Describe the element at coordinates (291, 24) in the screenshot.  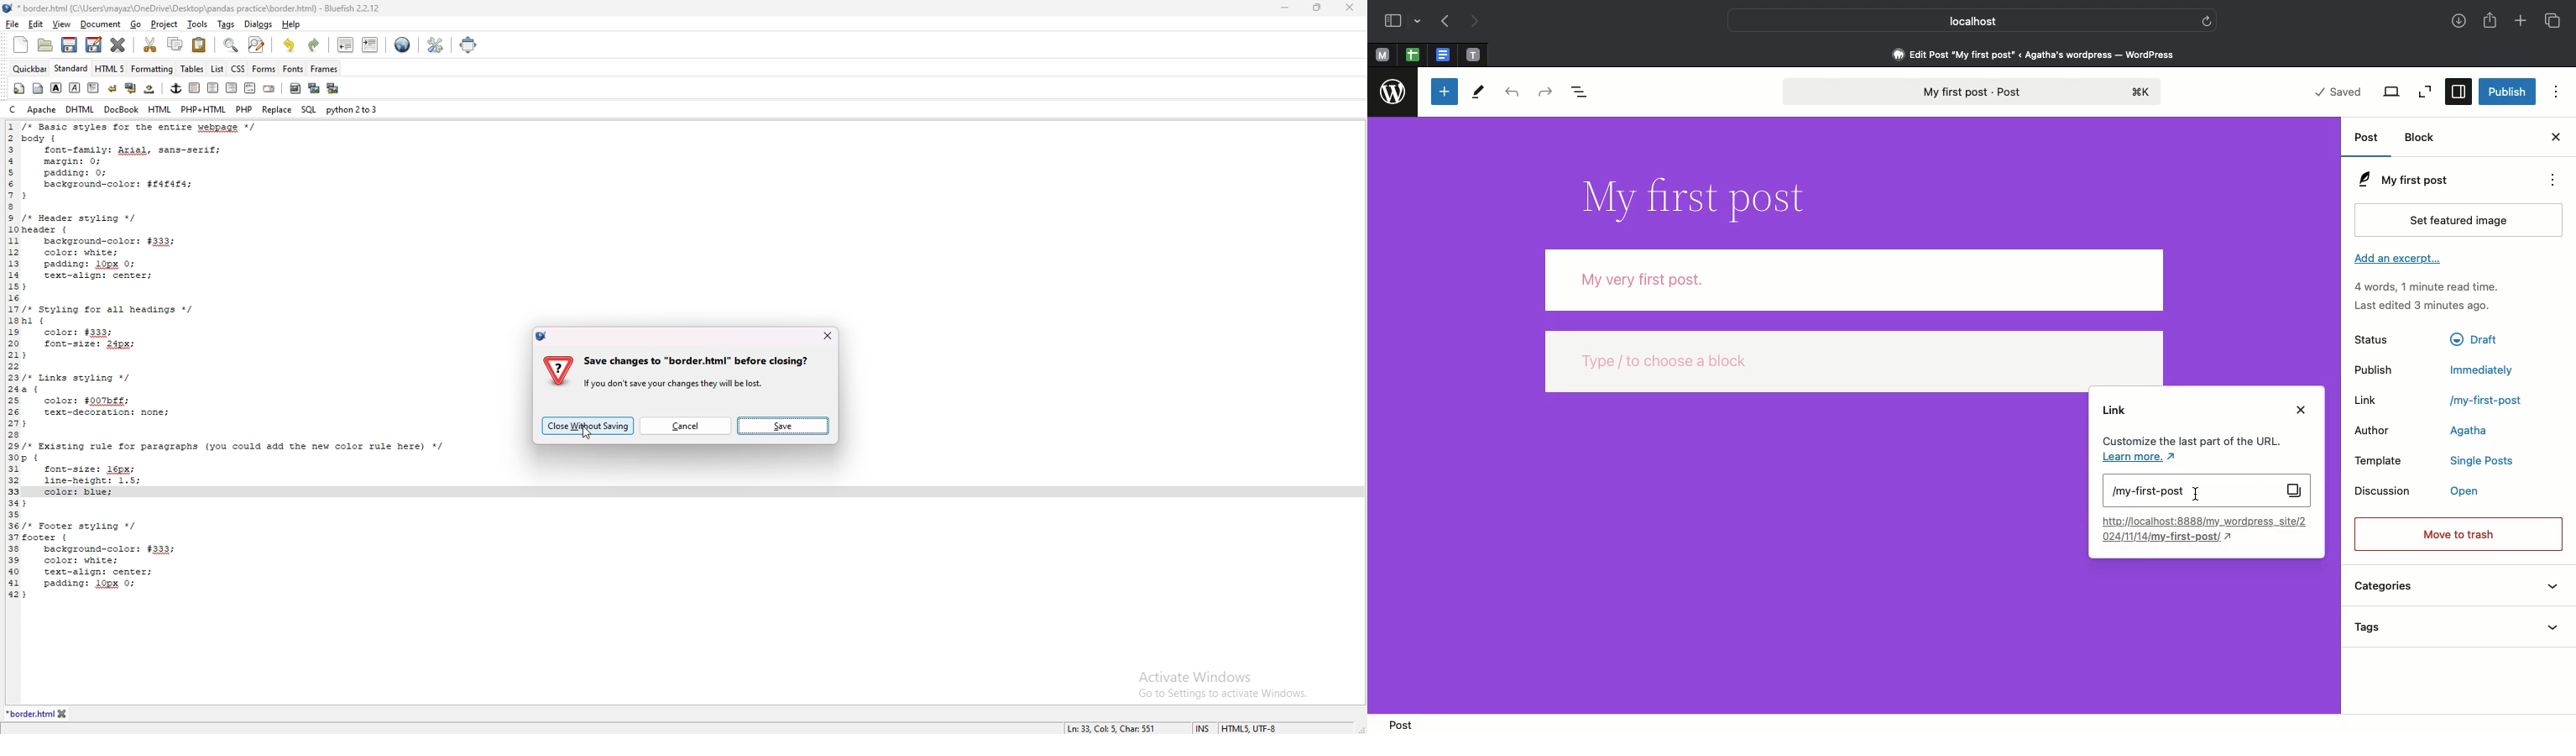
I see `help` at that location.